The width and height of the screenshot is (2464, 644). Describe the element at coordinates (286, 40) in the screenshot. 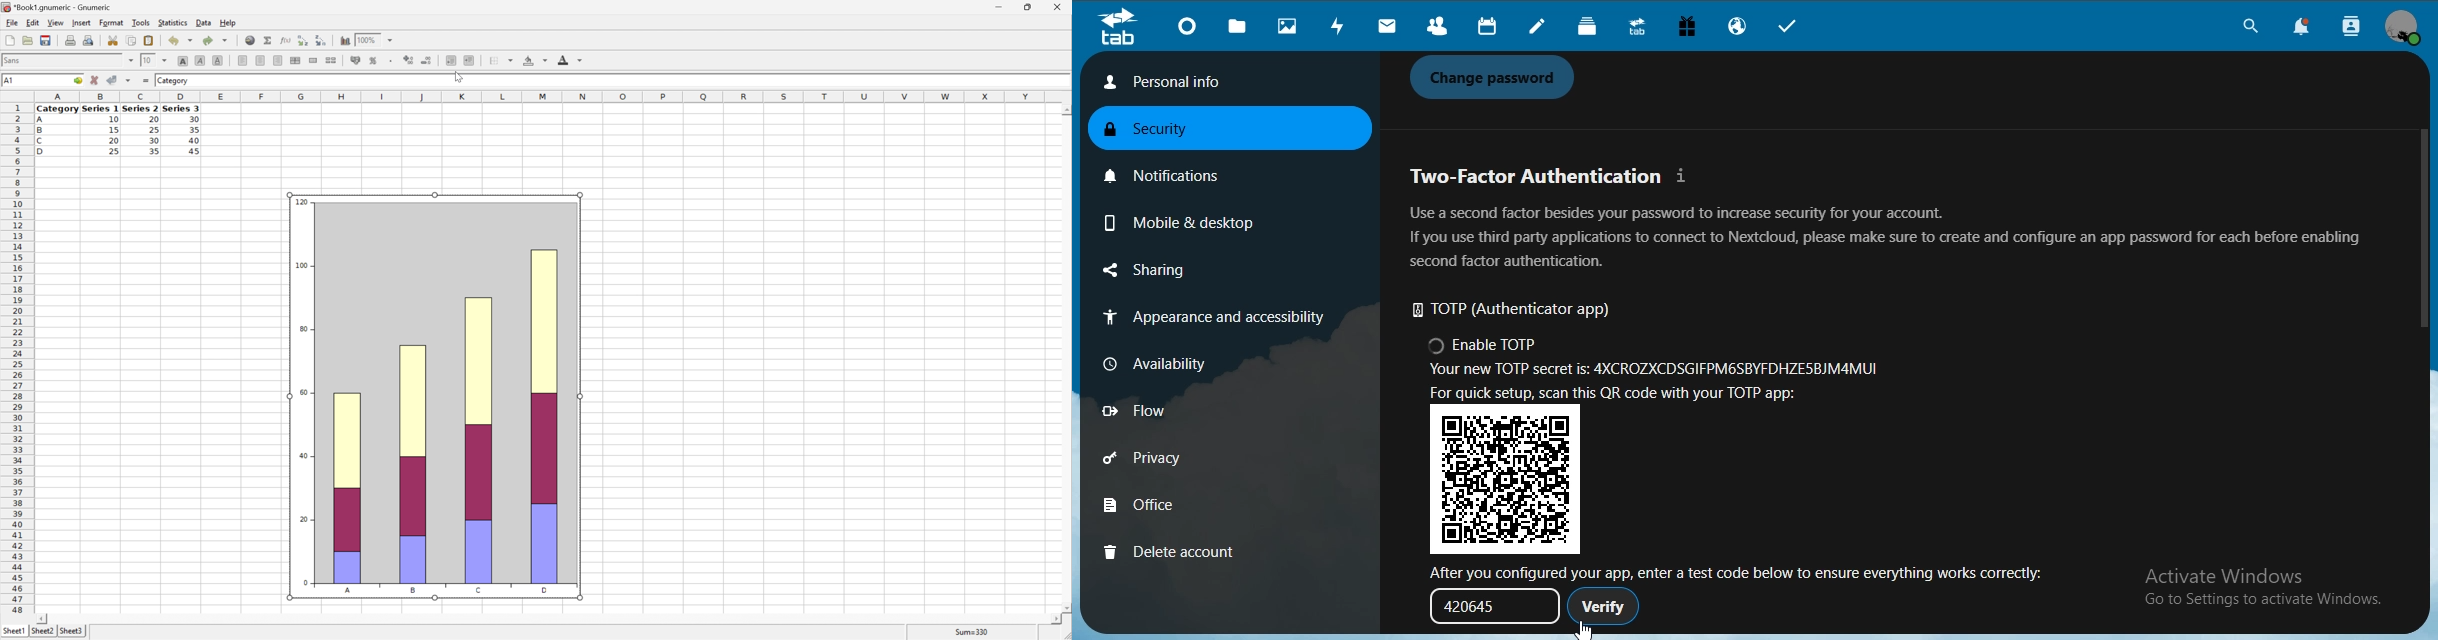

I see `Edit function in current cell` at that location.